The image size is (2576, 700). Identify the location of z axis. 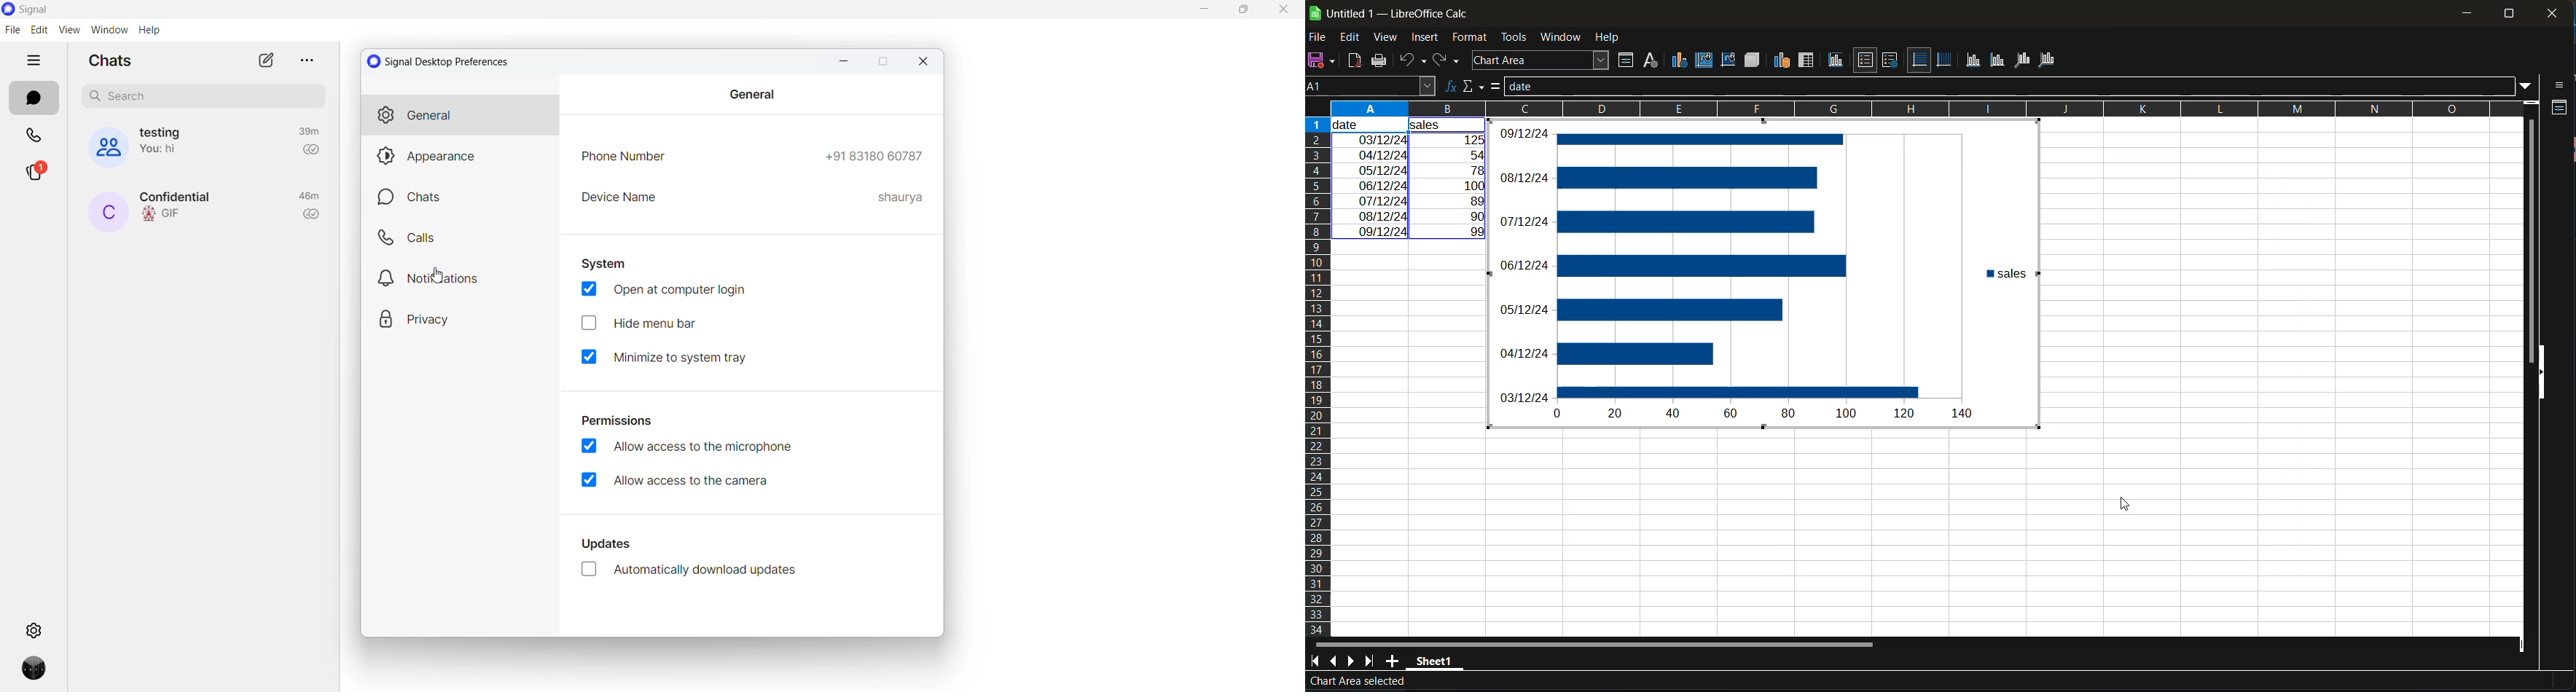
(2021, 58).